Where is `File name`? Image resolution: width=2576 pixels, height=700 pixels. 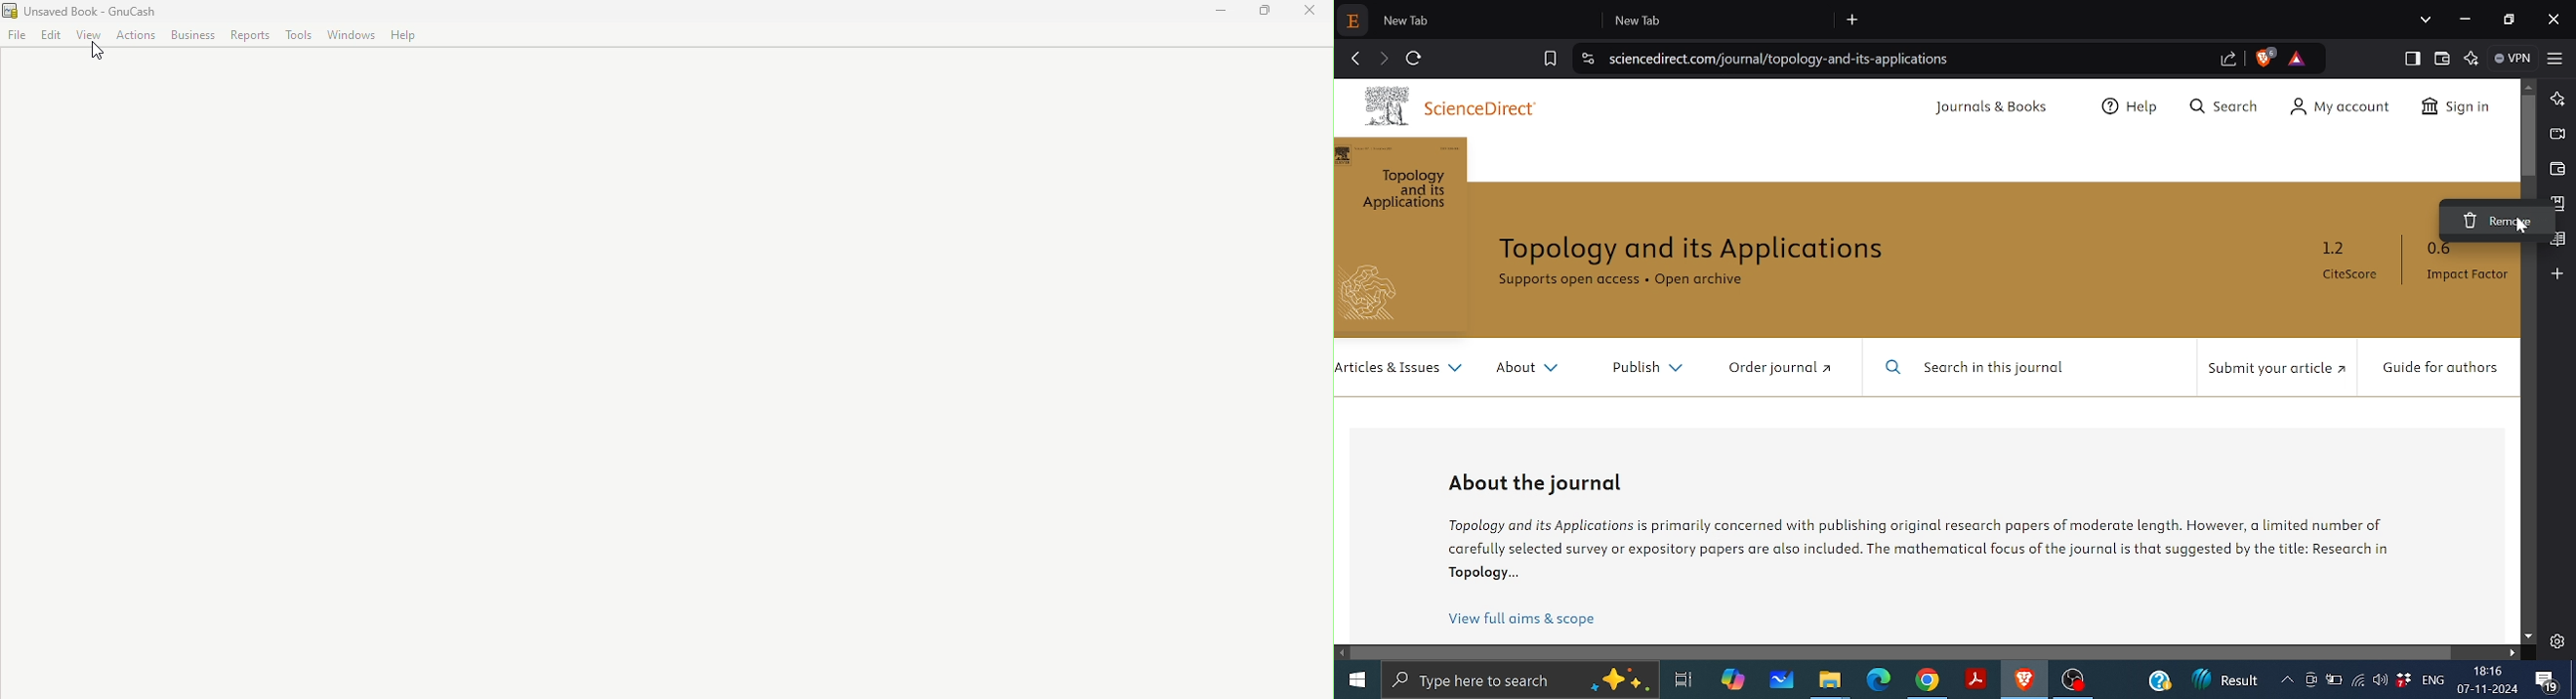 File name is located at coordinates (81, 11).